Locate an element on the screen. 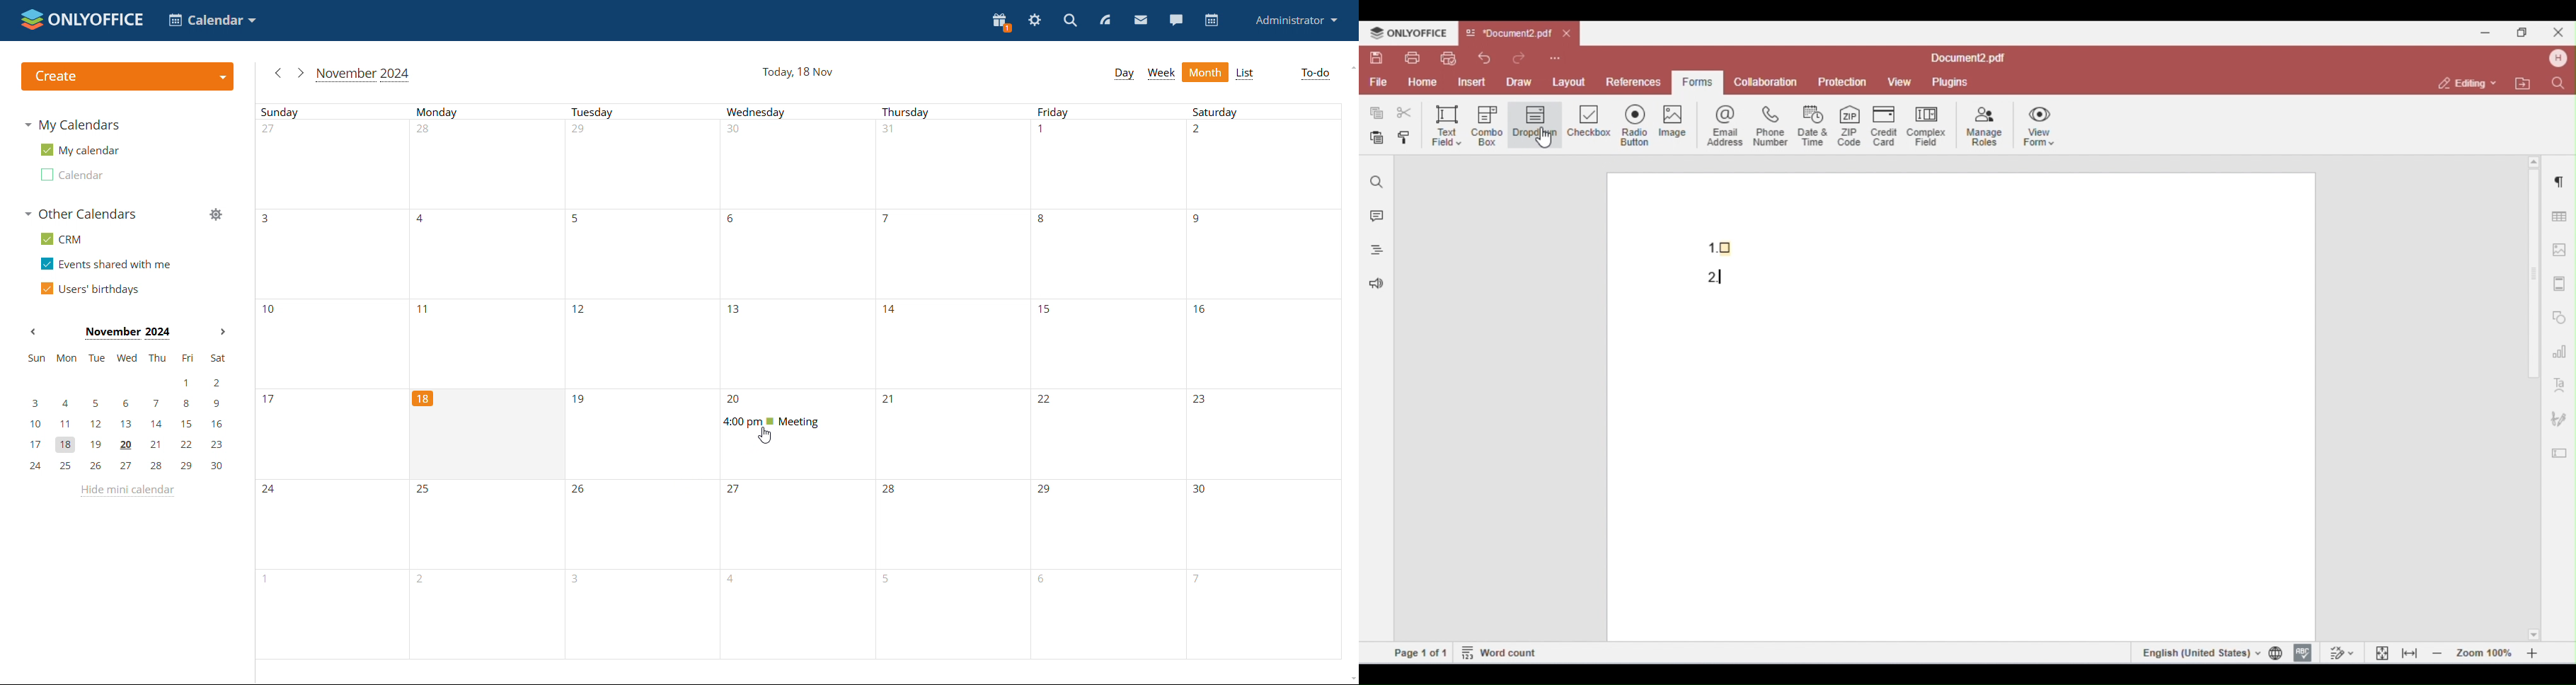 Image resolution: width=2576 pixels, height=700 pixels. present is located at coordinates (1003, 21).